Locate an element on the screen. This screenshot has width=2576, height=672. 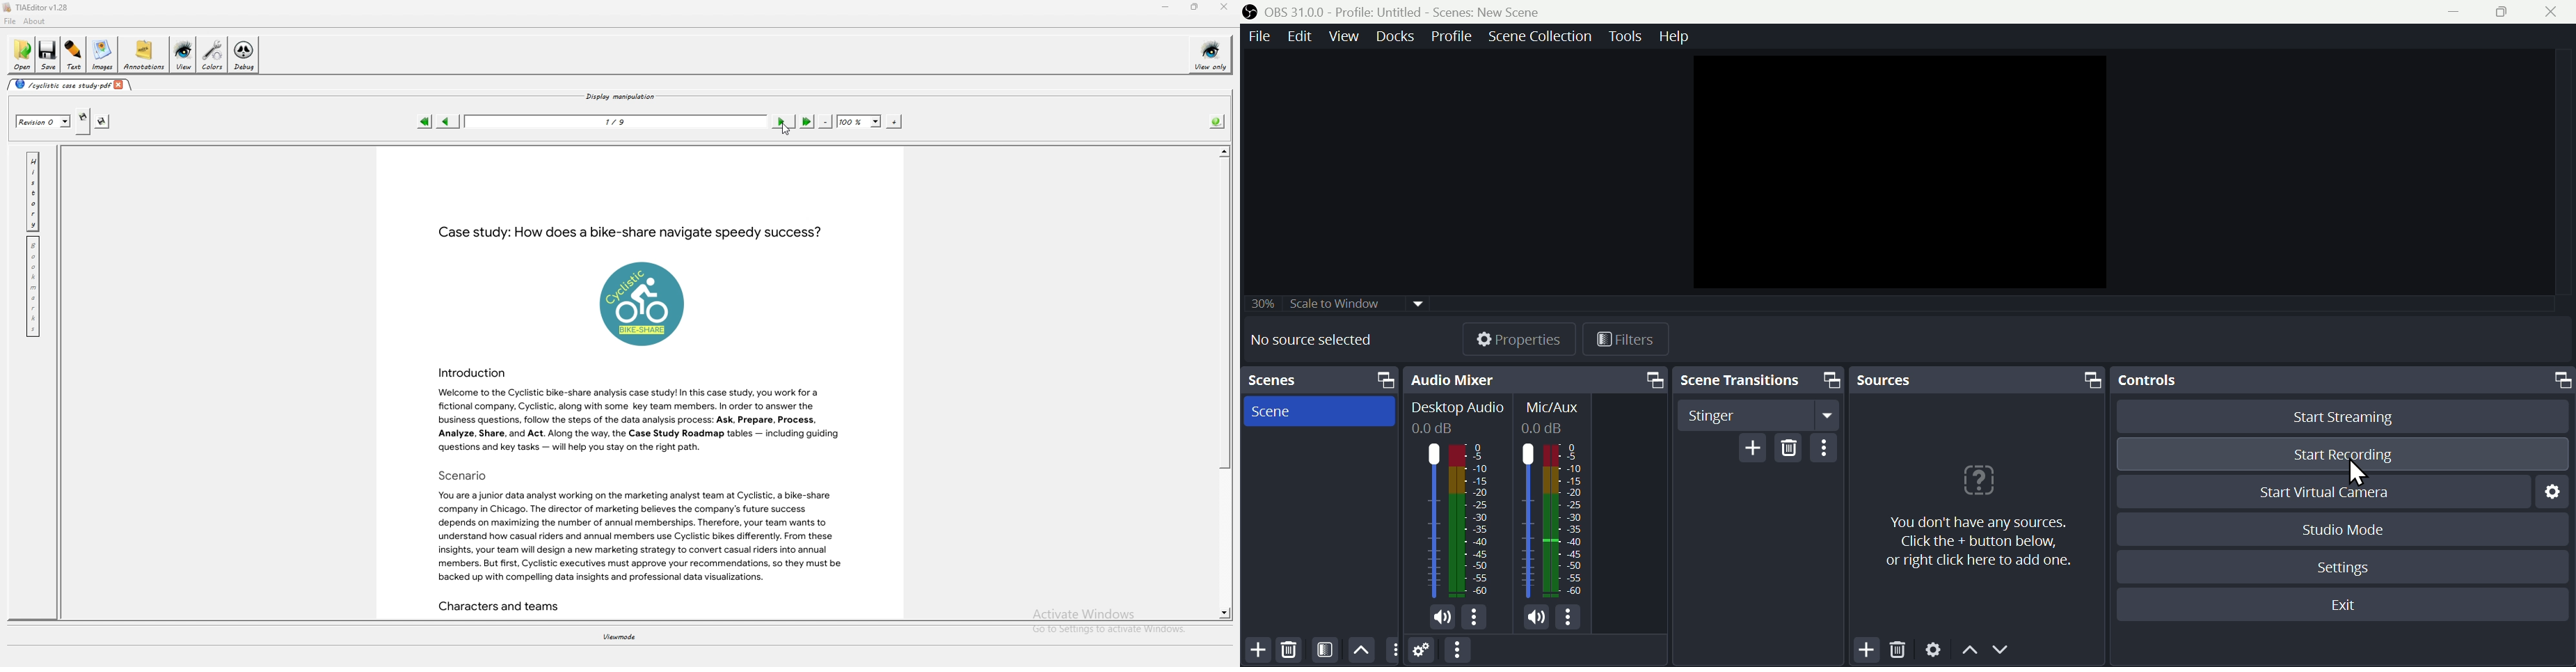
No source selected is located at coordinates (1321, 340).